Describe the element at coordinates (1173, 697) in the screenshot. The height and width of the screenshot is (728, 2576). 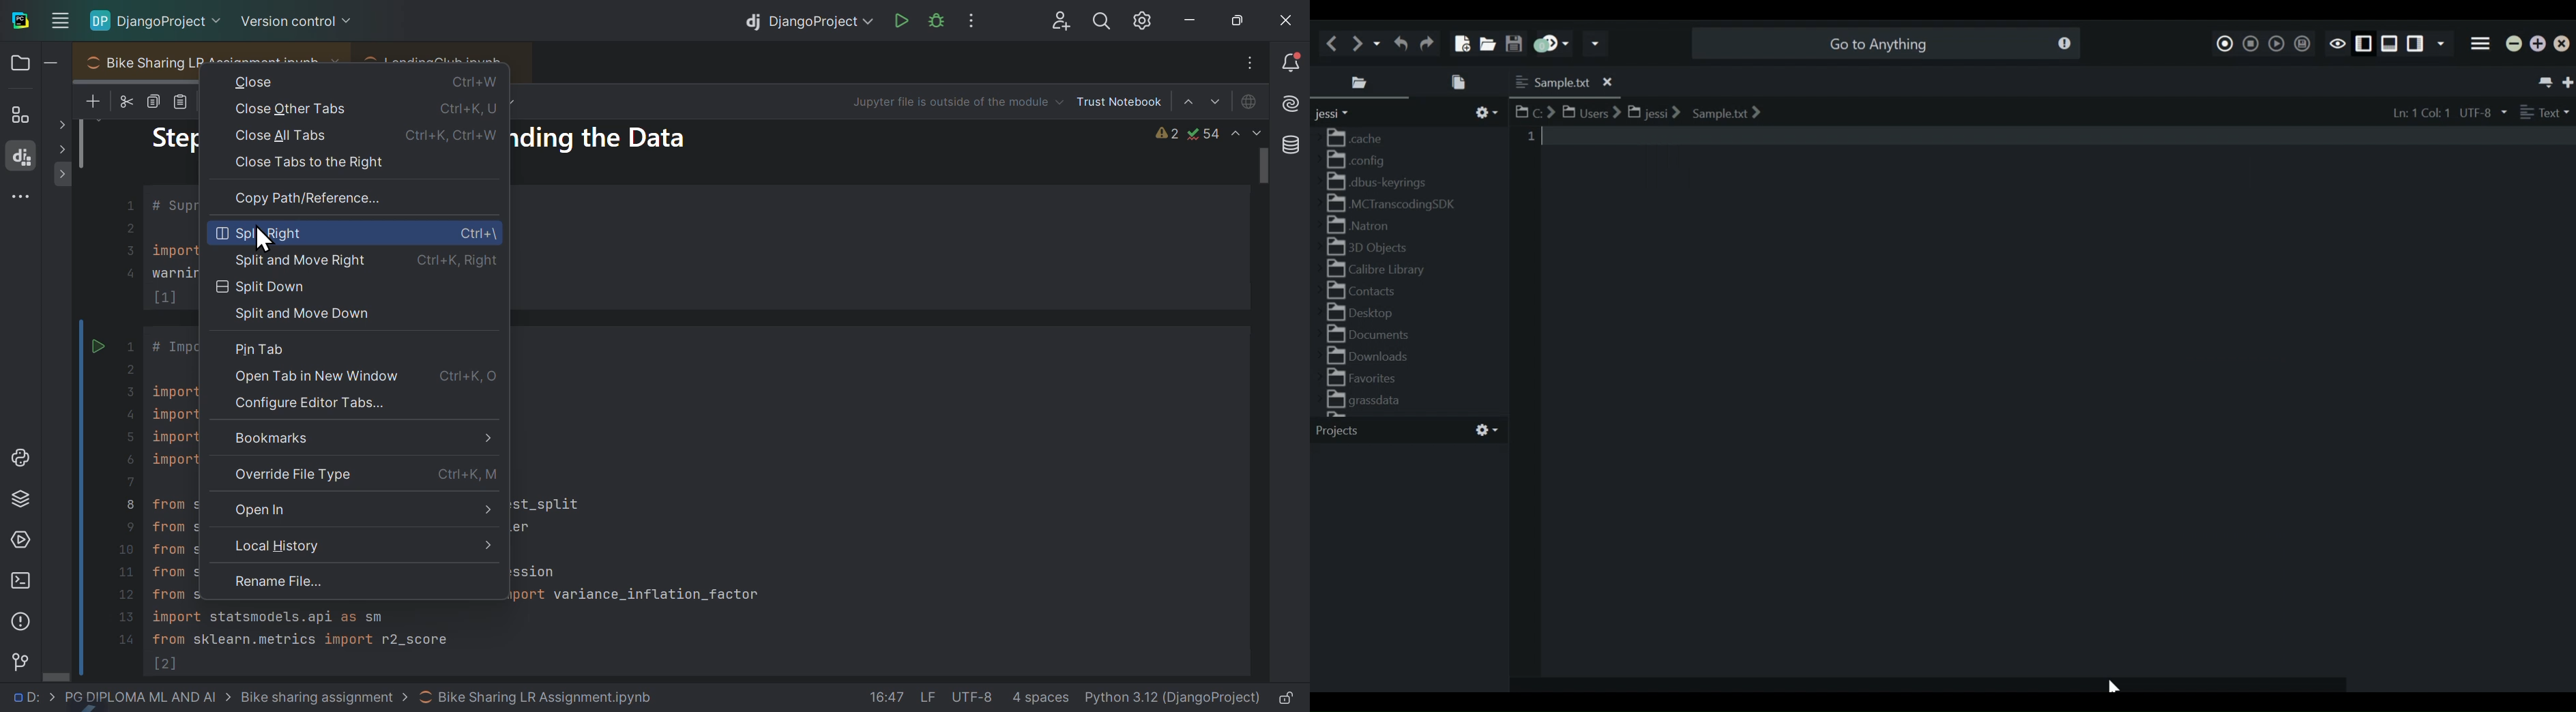
I see `interpreter` at that location.